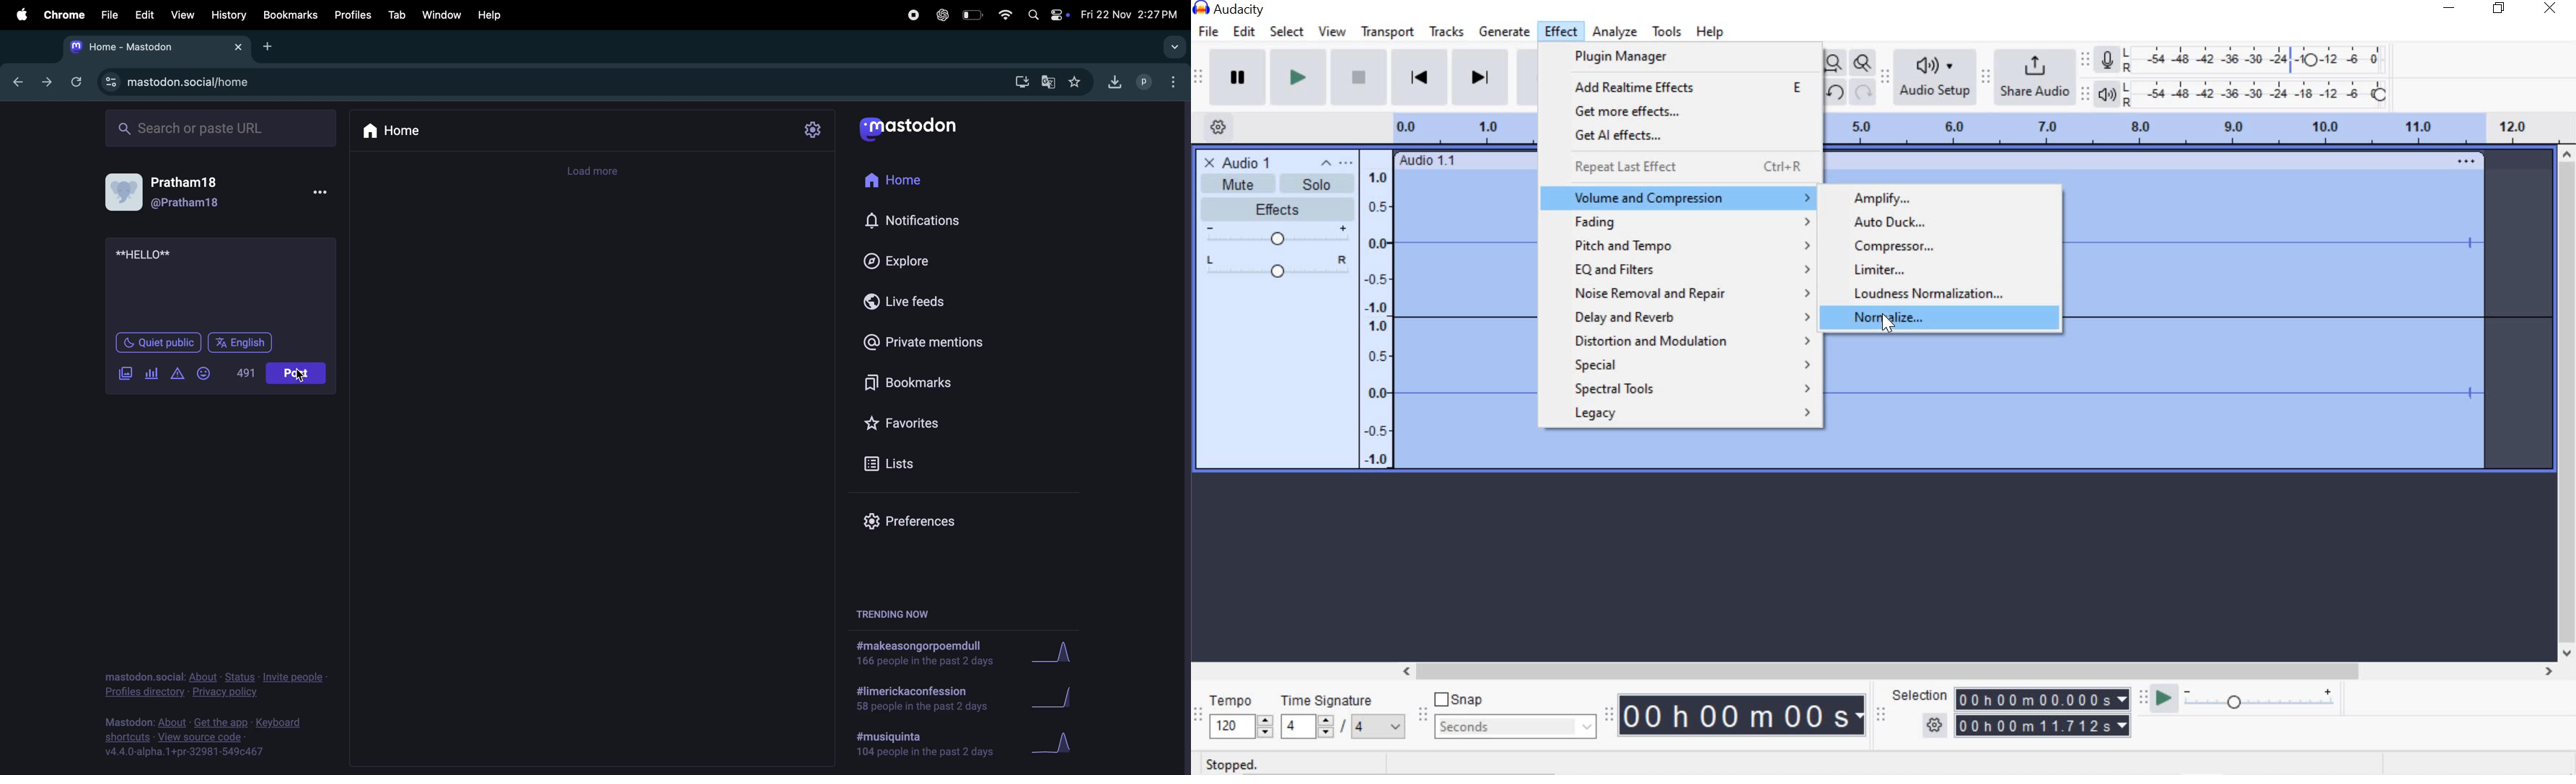  I want to click on apple widgets, so click(1048, 15).